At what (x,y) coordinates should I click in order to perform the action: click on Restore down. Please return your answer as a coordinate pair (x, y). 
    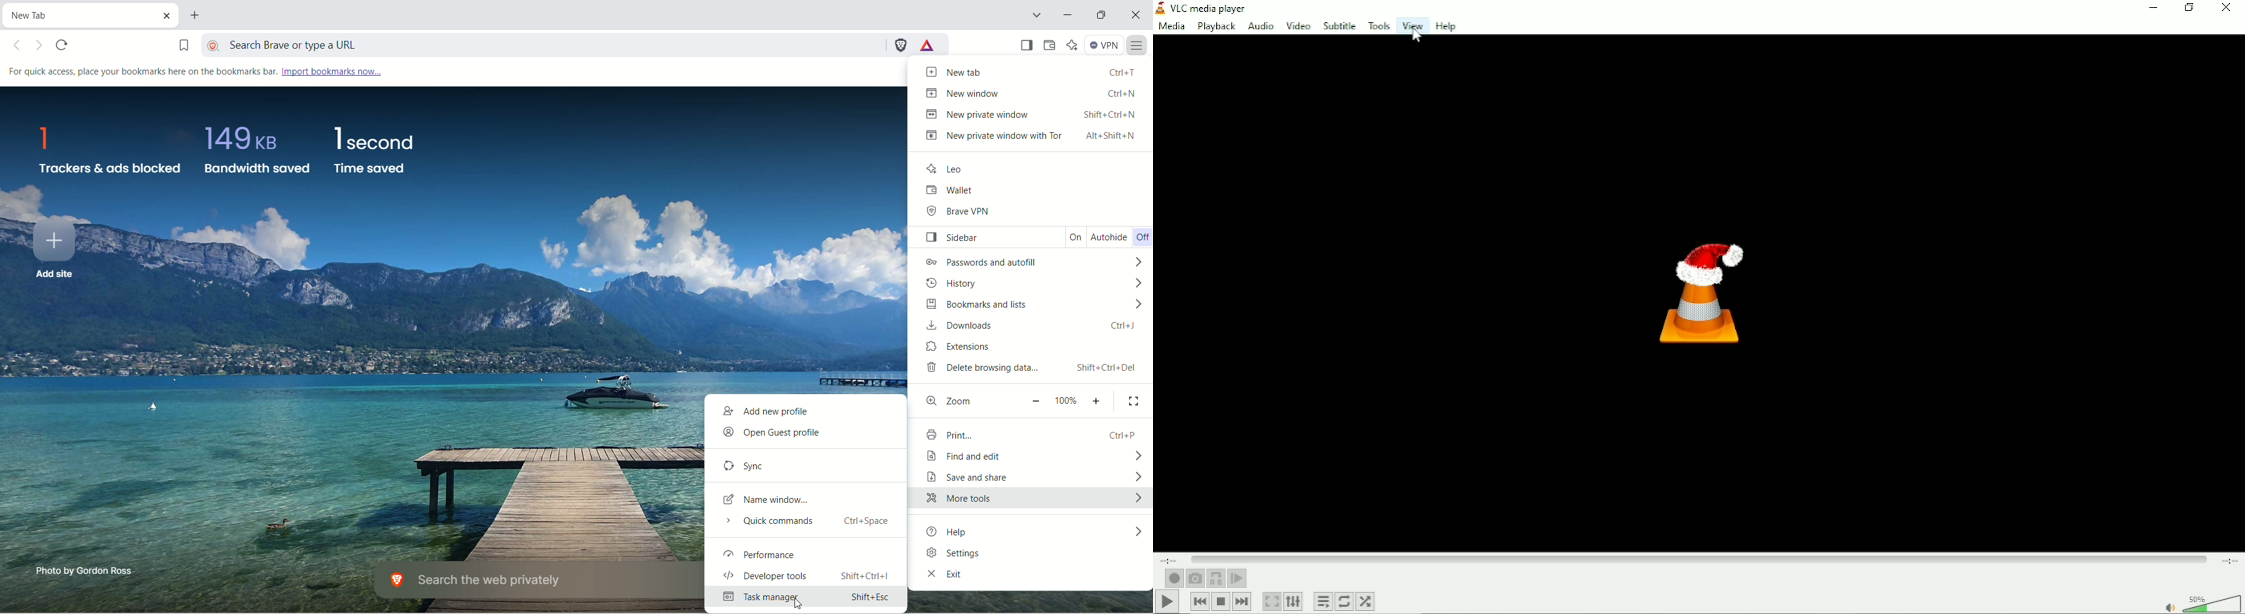
    Looking at the image, I should click on (2191, 9).